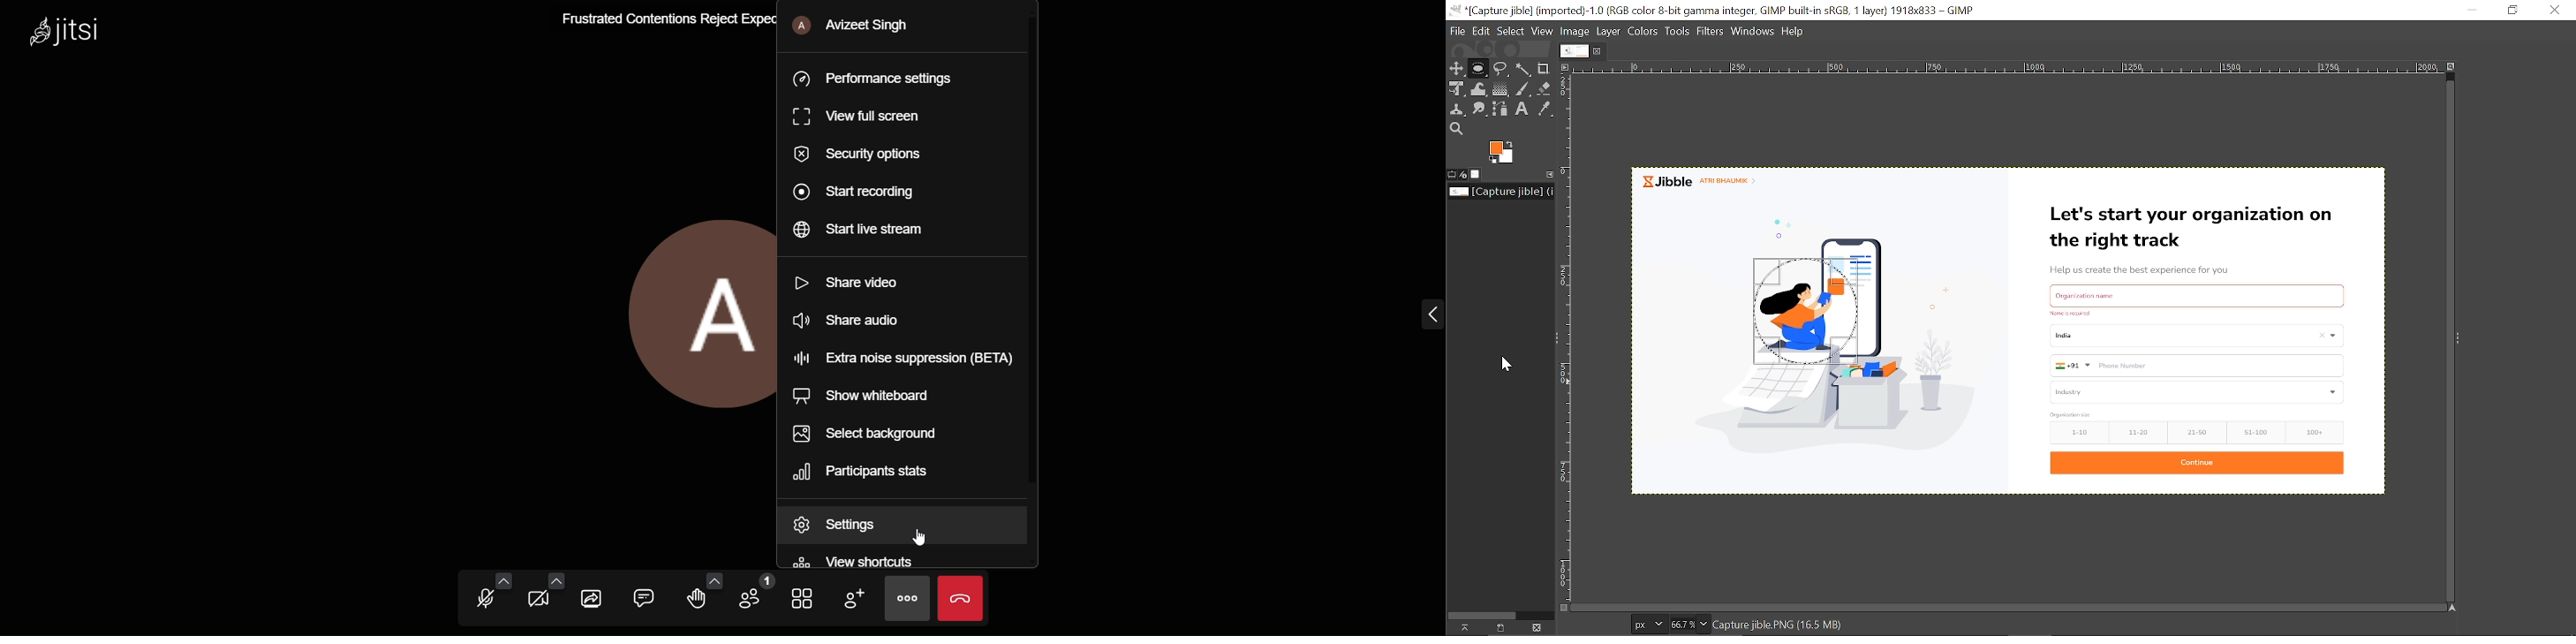  What do you see at coordinates (1407, 313) in the screenshot?
I see `Expand` at bounding box center [1407, 313].